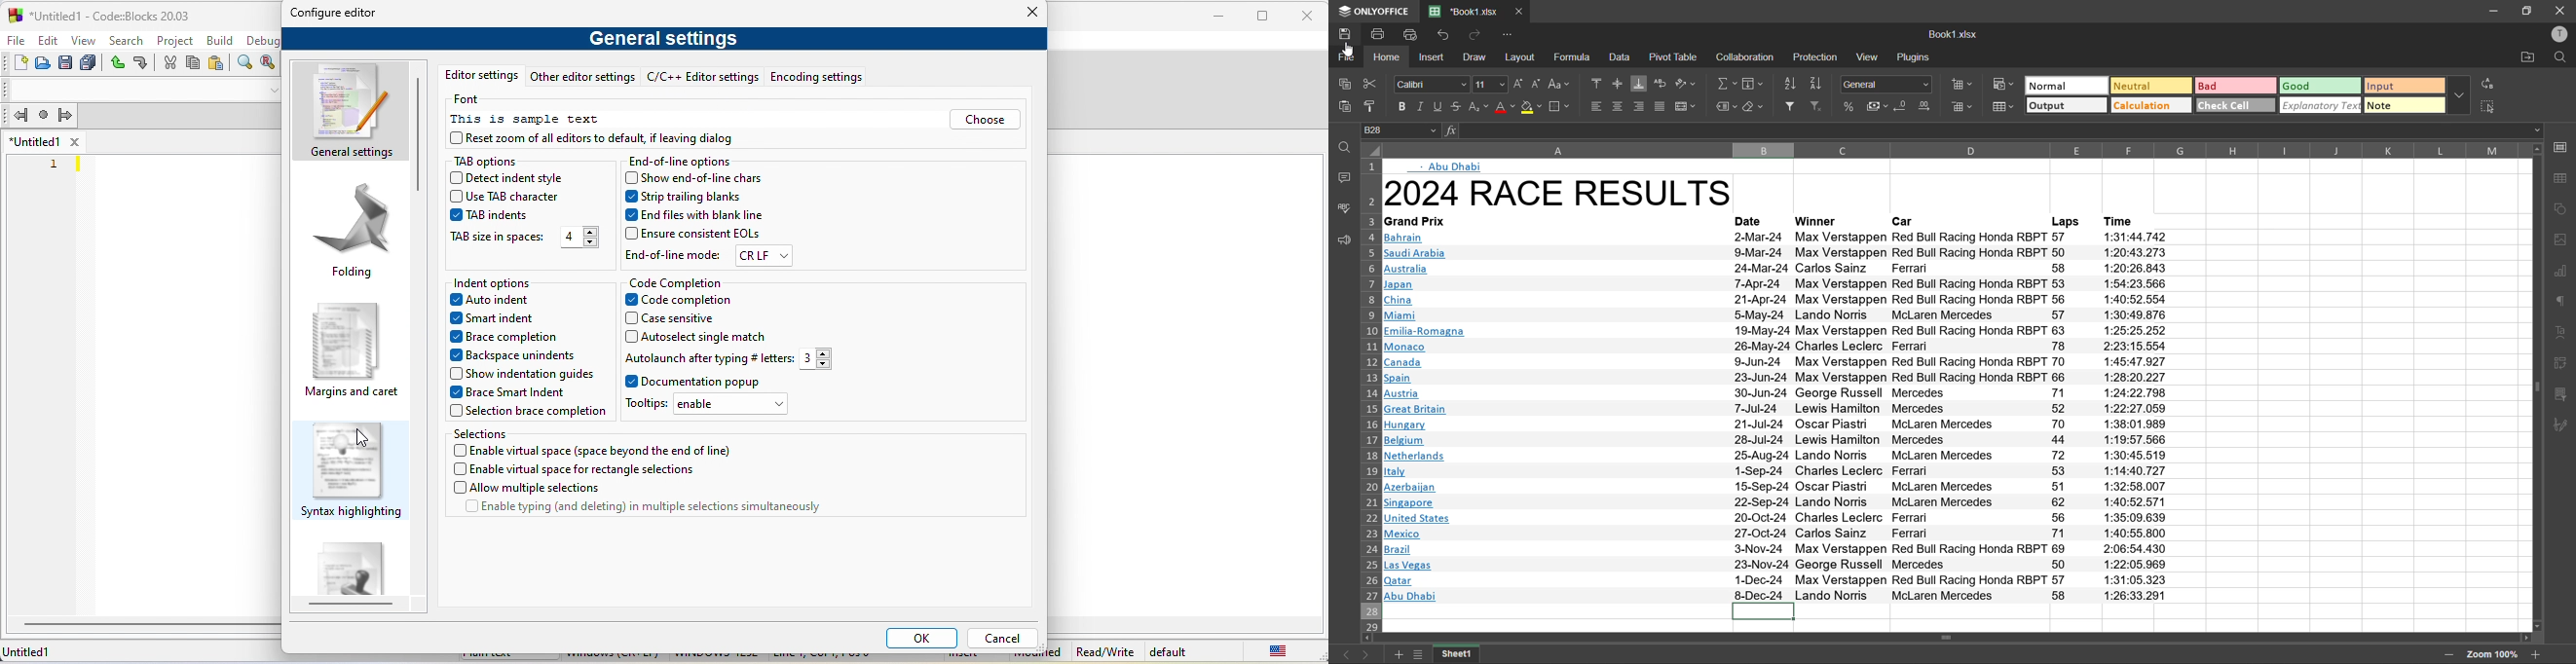 The image size is (2576, 672). Describe the element at coordinates (710, 318) in the screenshot. I see `case sensetive` at that location.